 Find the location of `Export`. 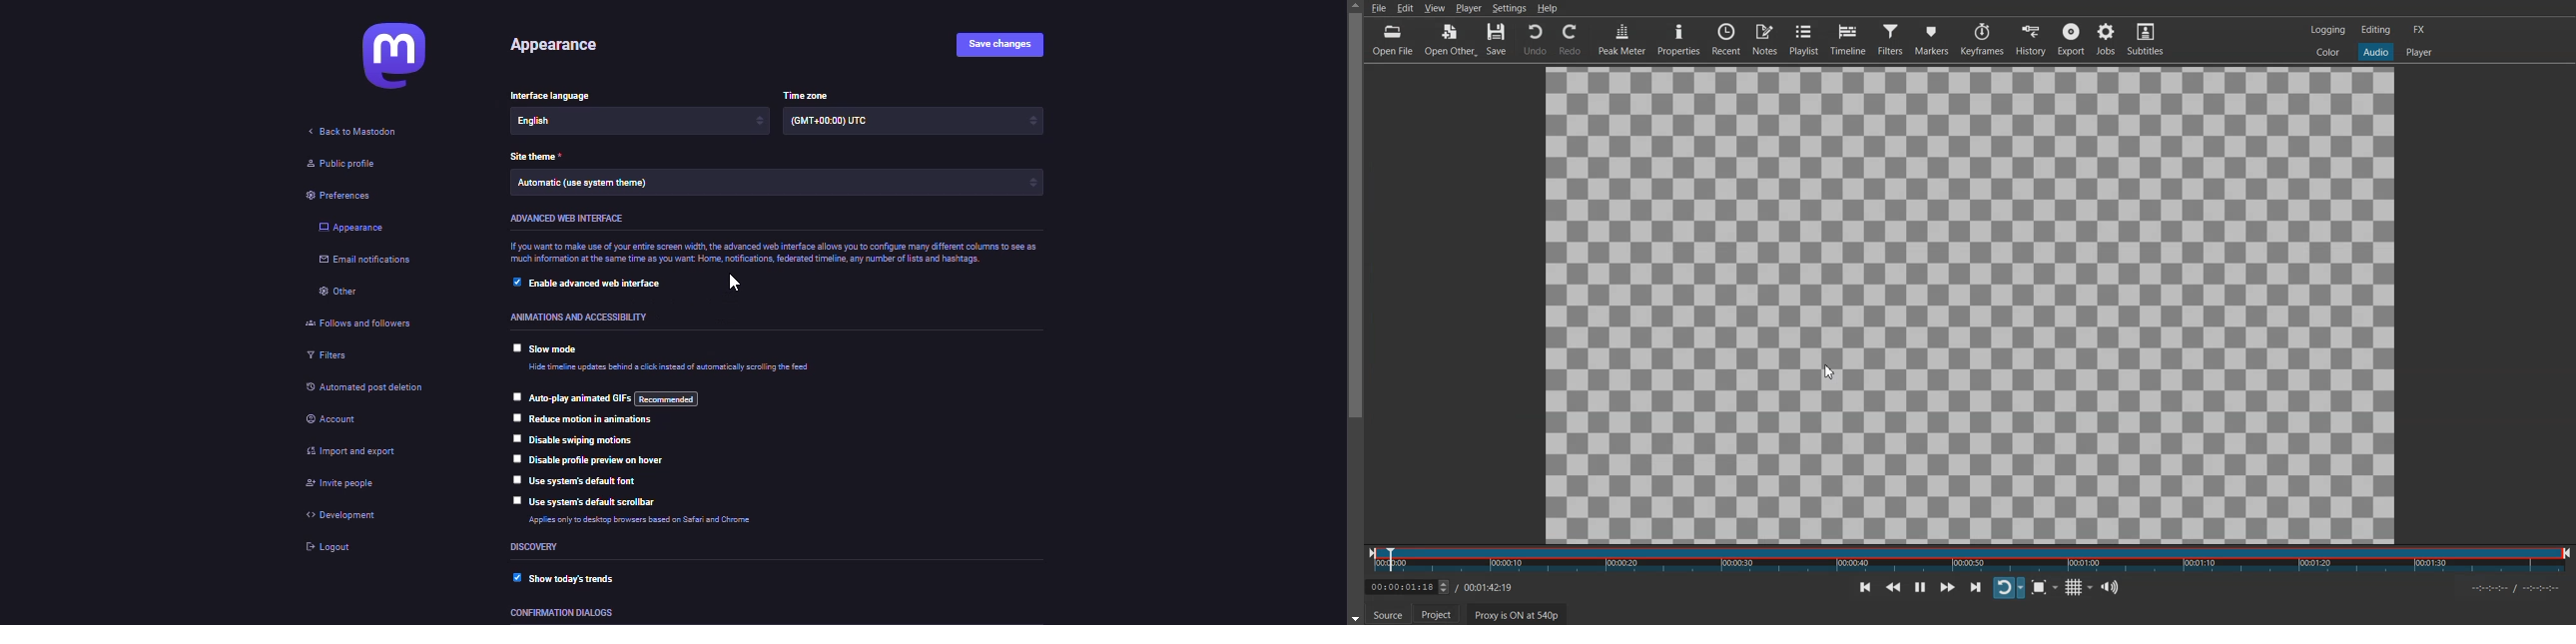

Export is located at coordinates (2072, 39).